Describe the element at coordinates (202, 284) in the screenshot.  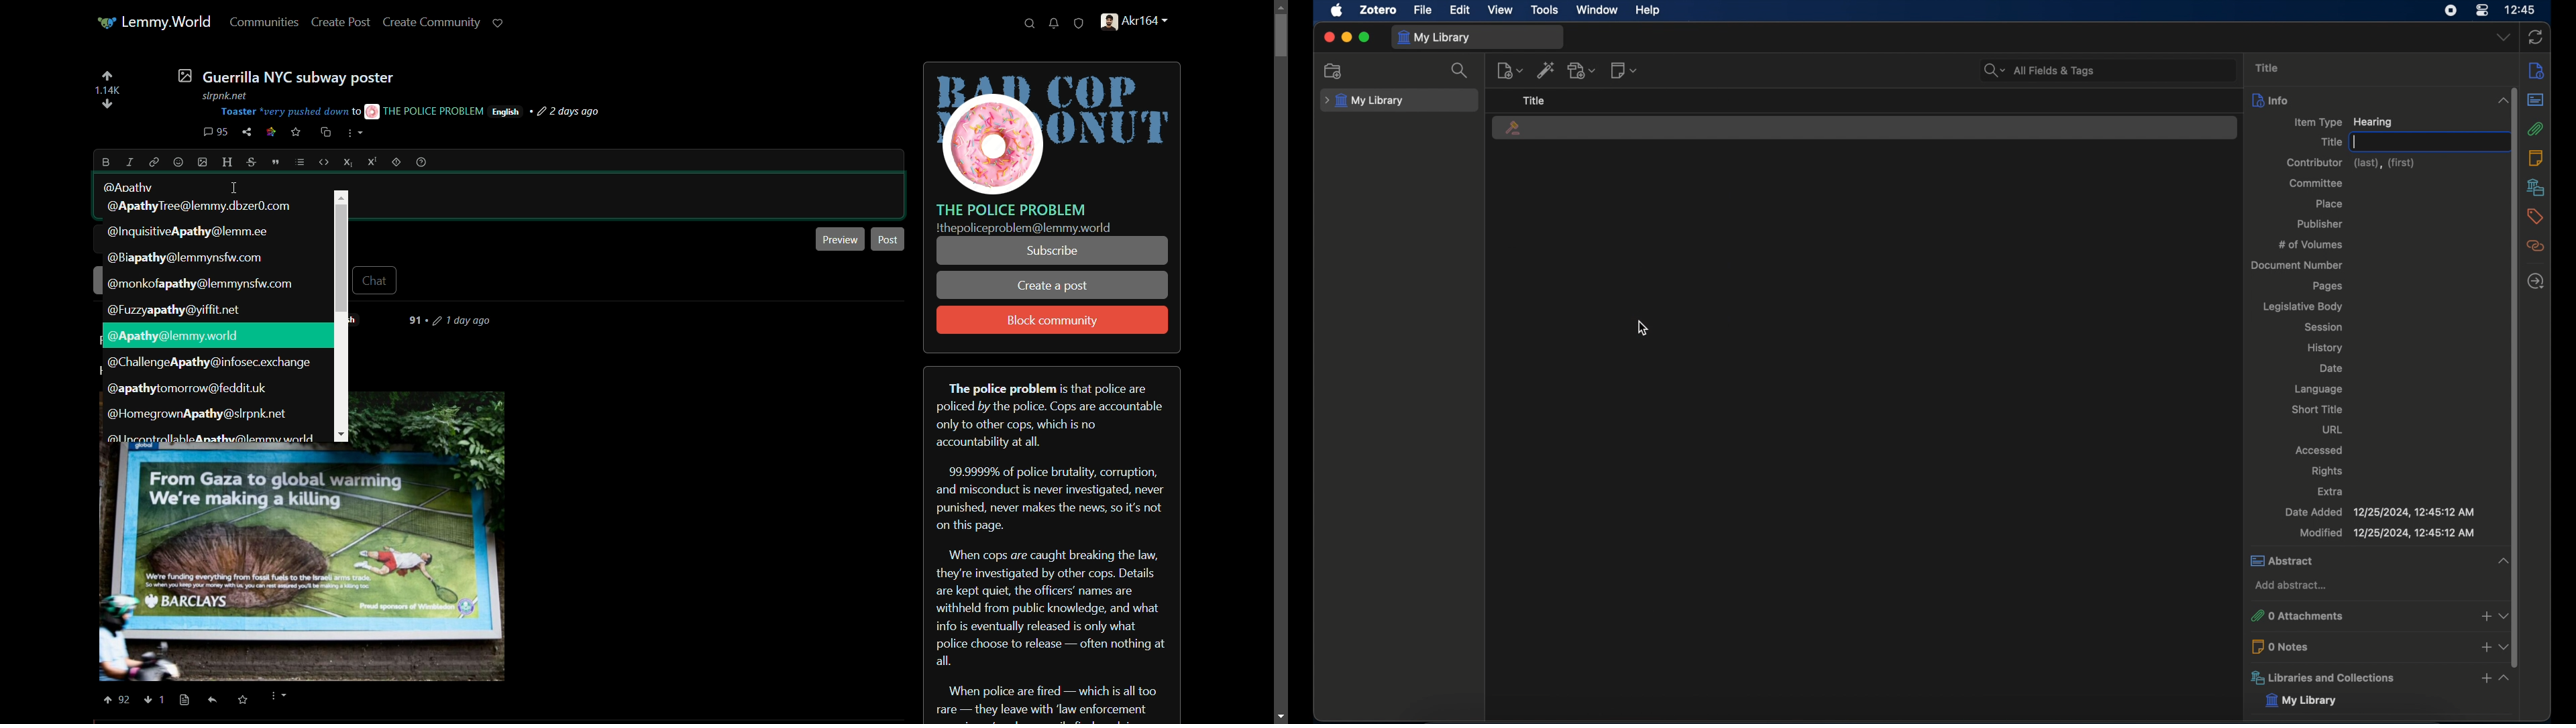
I see `suggestion-4` at that location.